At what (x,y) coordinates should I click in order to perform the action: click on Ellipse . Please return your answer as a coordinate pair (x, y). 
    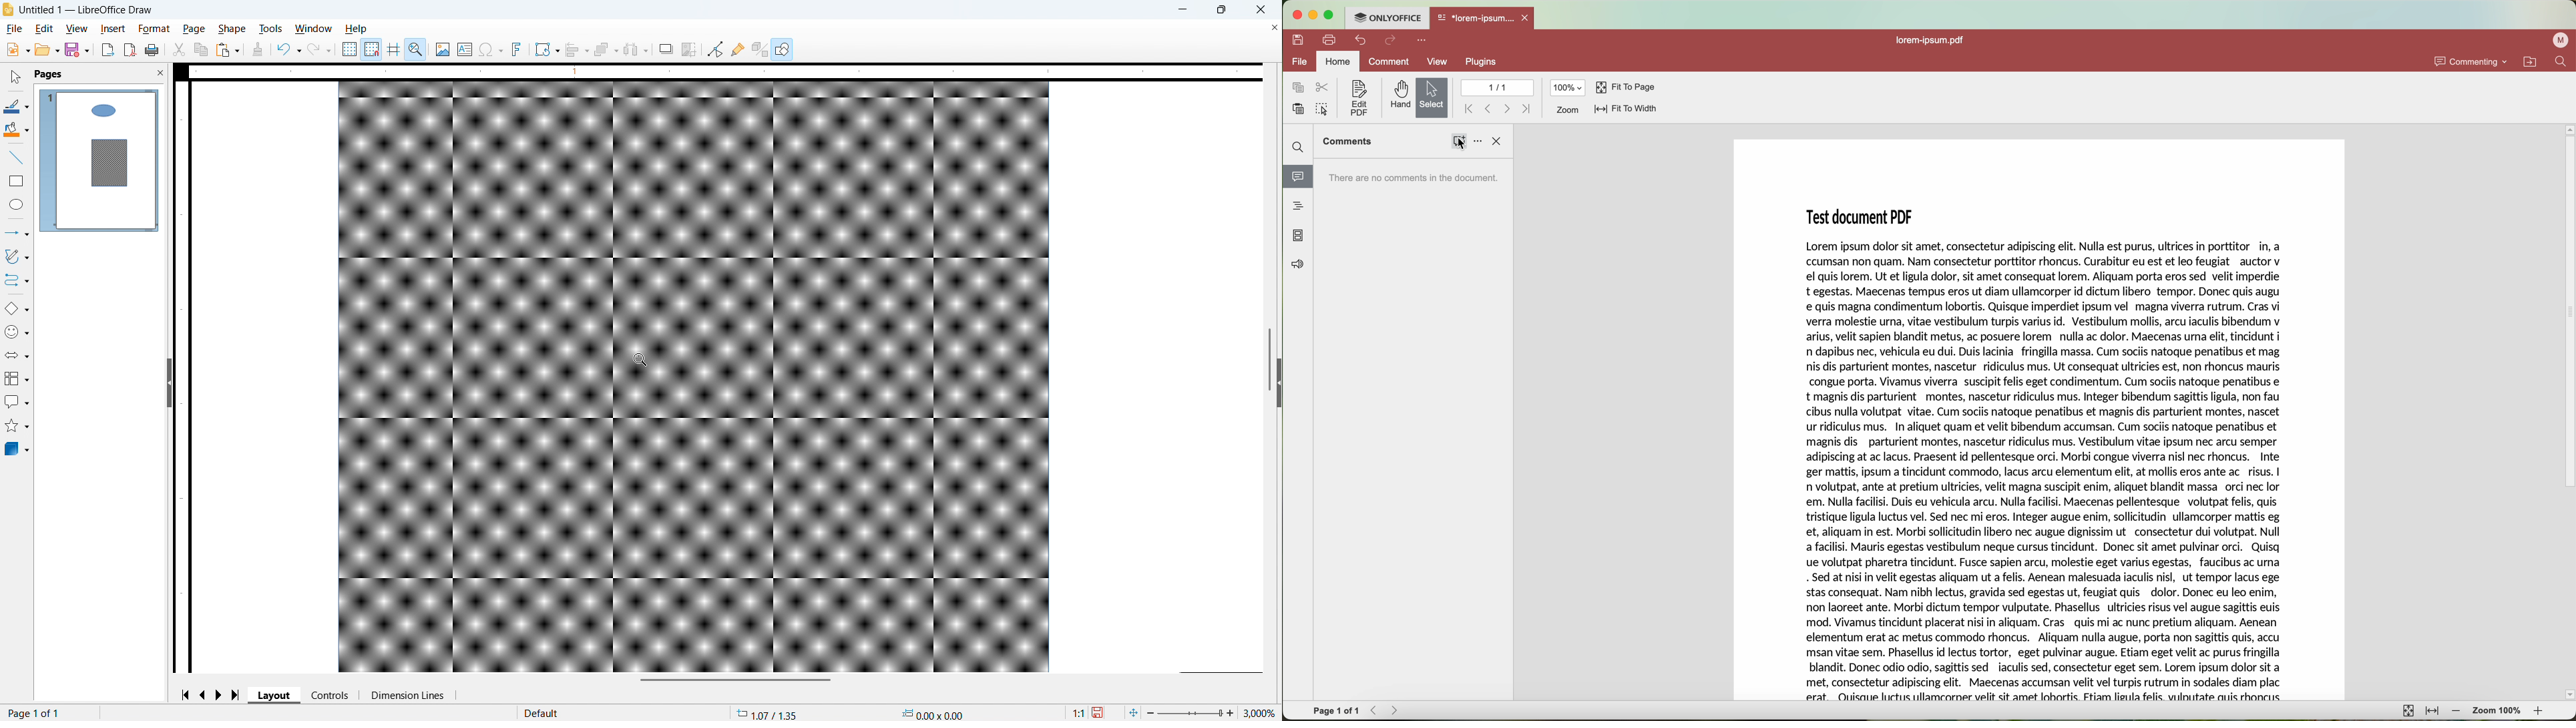
    Looking at the image, I should click on (15, 204).